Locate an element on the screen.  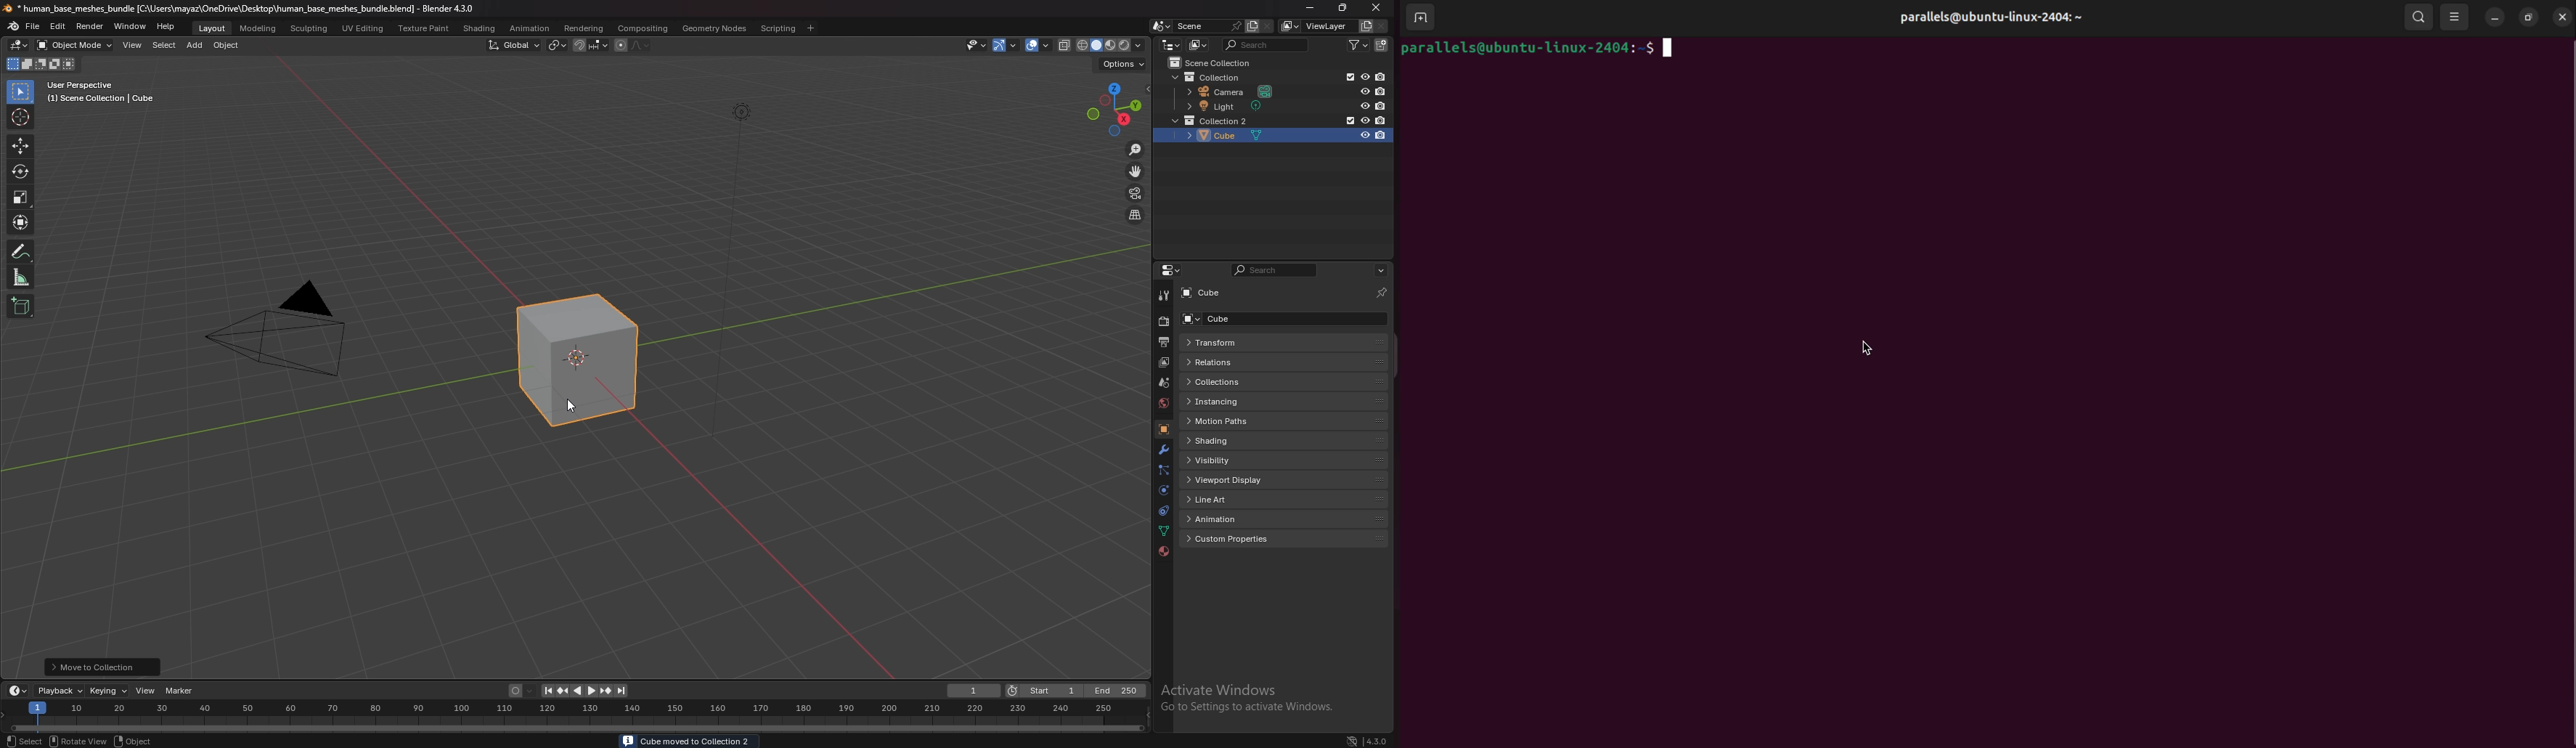
disable in renders is located at coordinates (1382, 120).